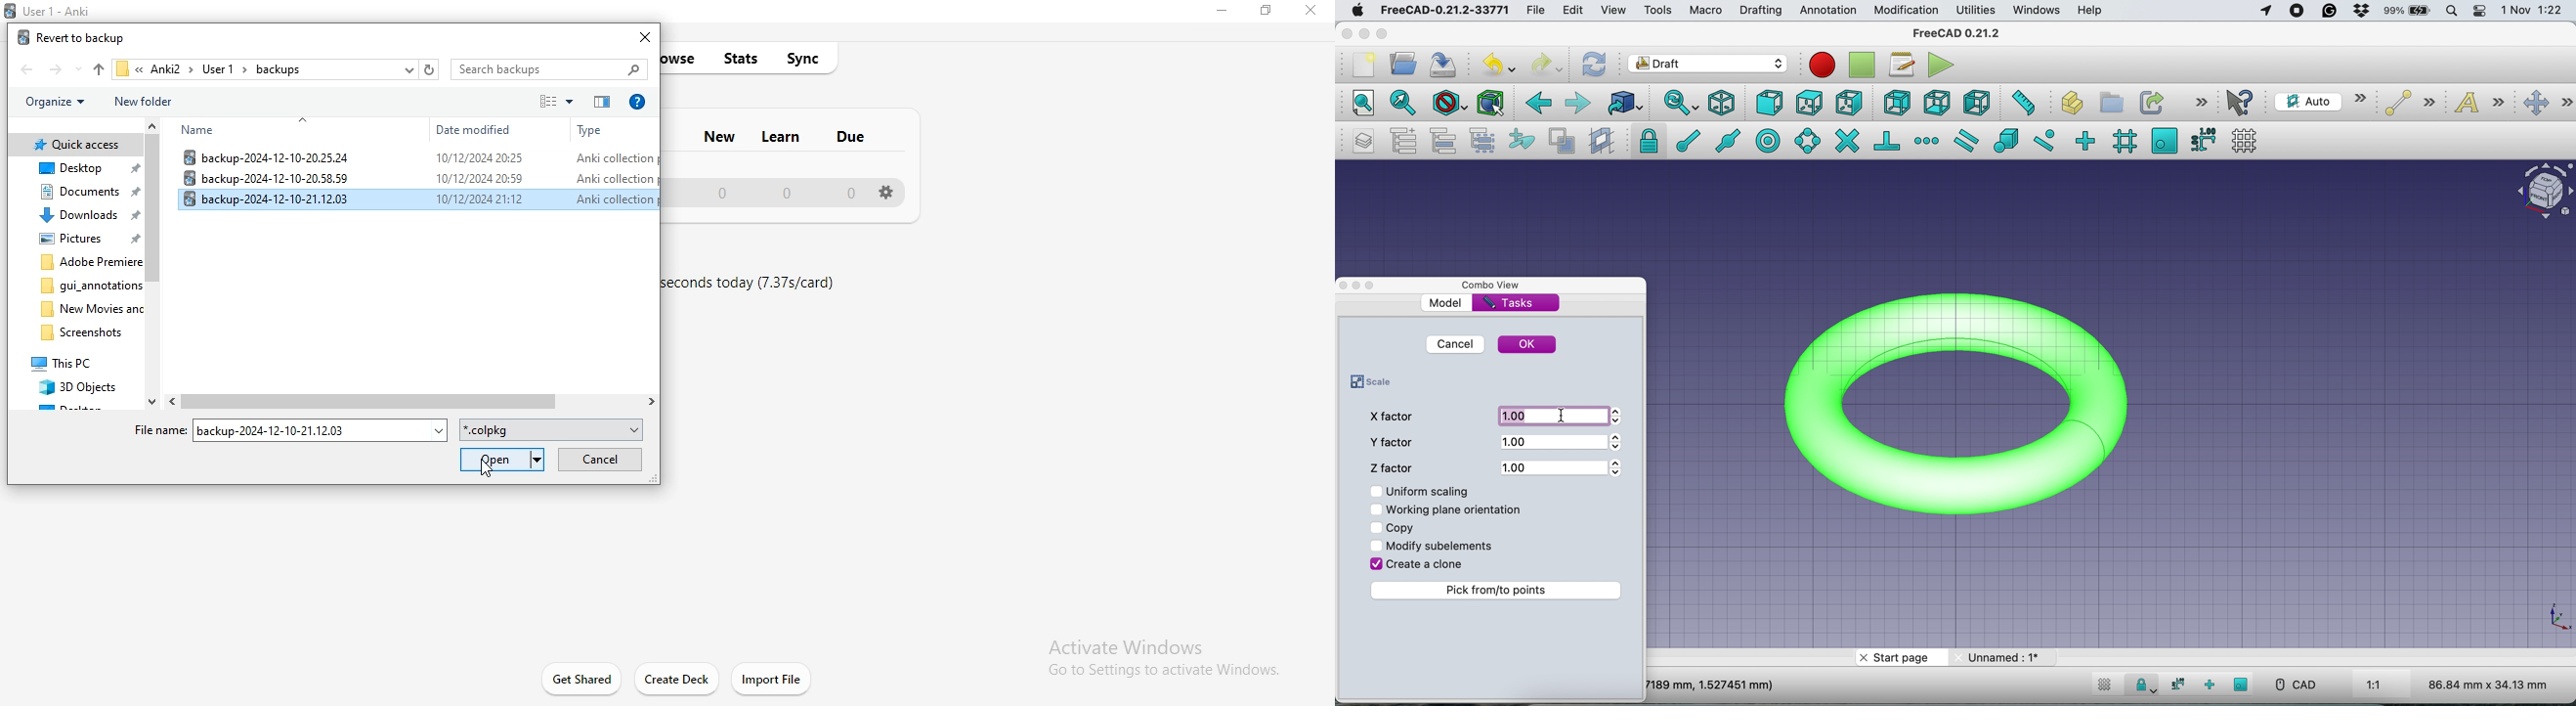 The height and width of the screenshot is (728, 2576). Describe the element at coordinates (1220, 13) in the screenshot. I see `minimise` at that location.